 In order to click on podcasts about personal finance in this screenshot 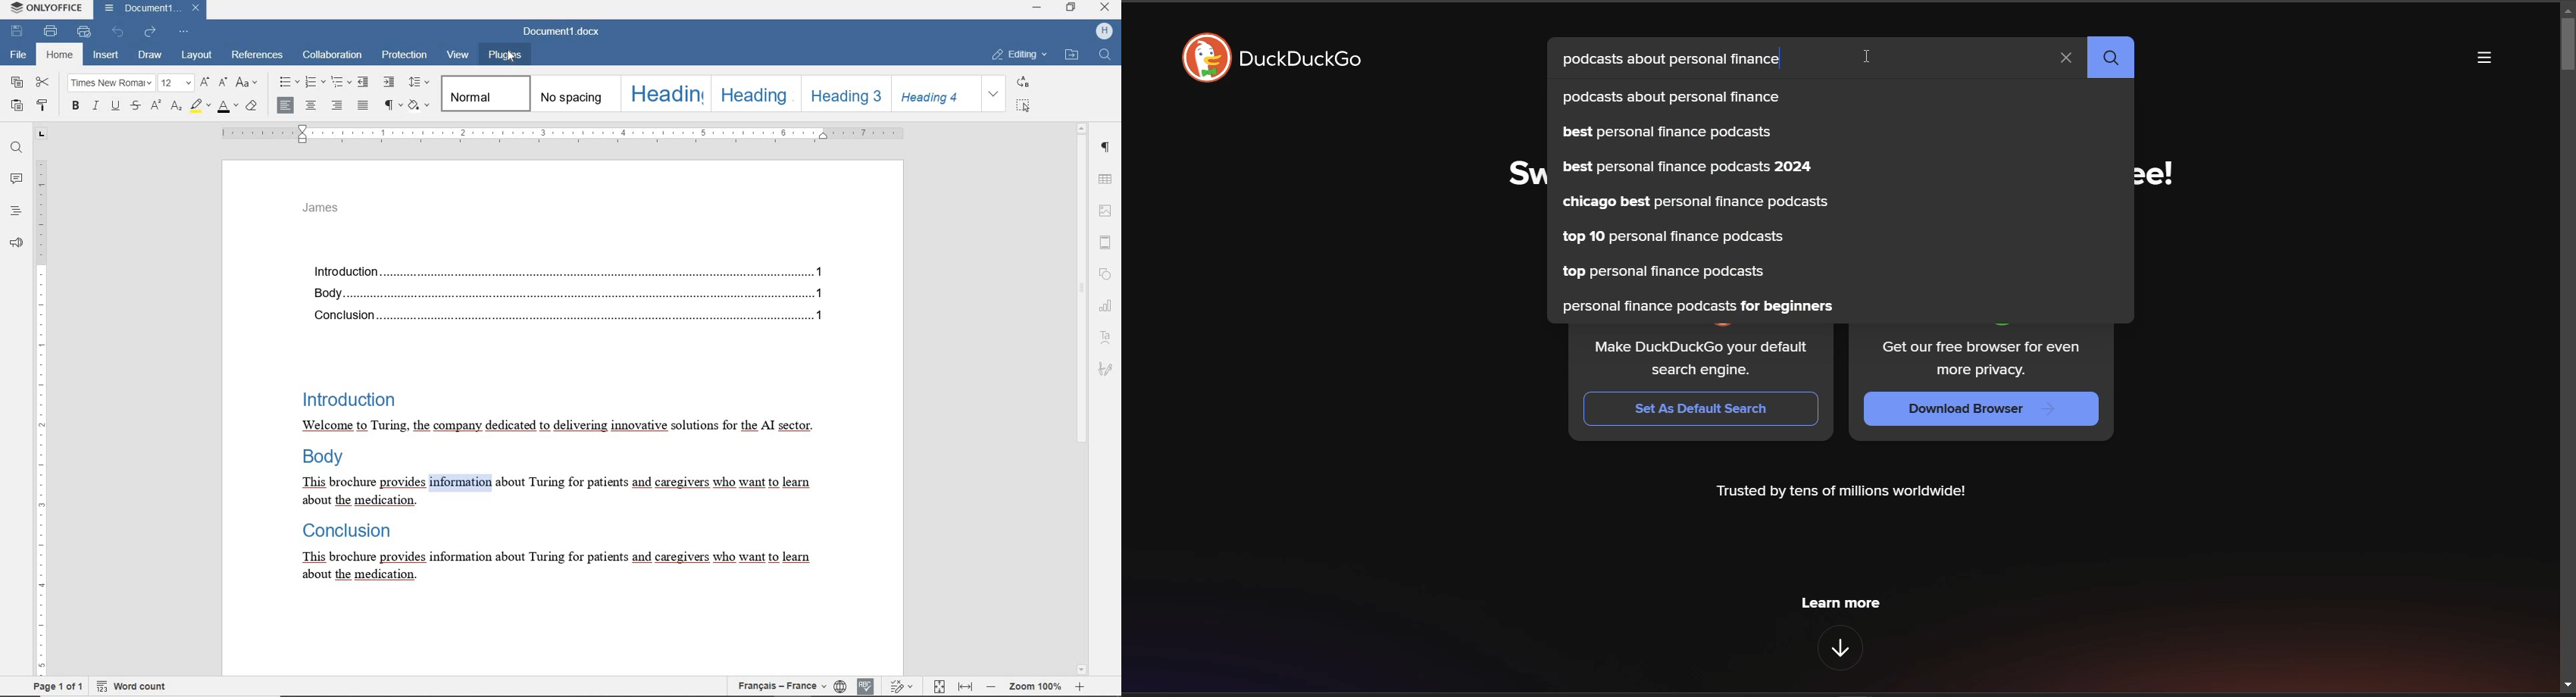, I will do `click(1669, 61)`.